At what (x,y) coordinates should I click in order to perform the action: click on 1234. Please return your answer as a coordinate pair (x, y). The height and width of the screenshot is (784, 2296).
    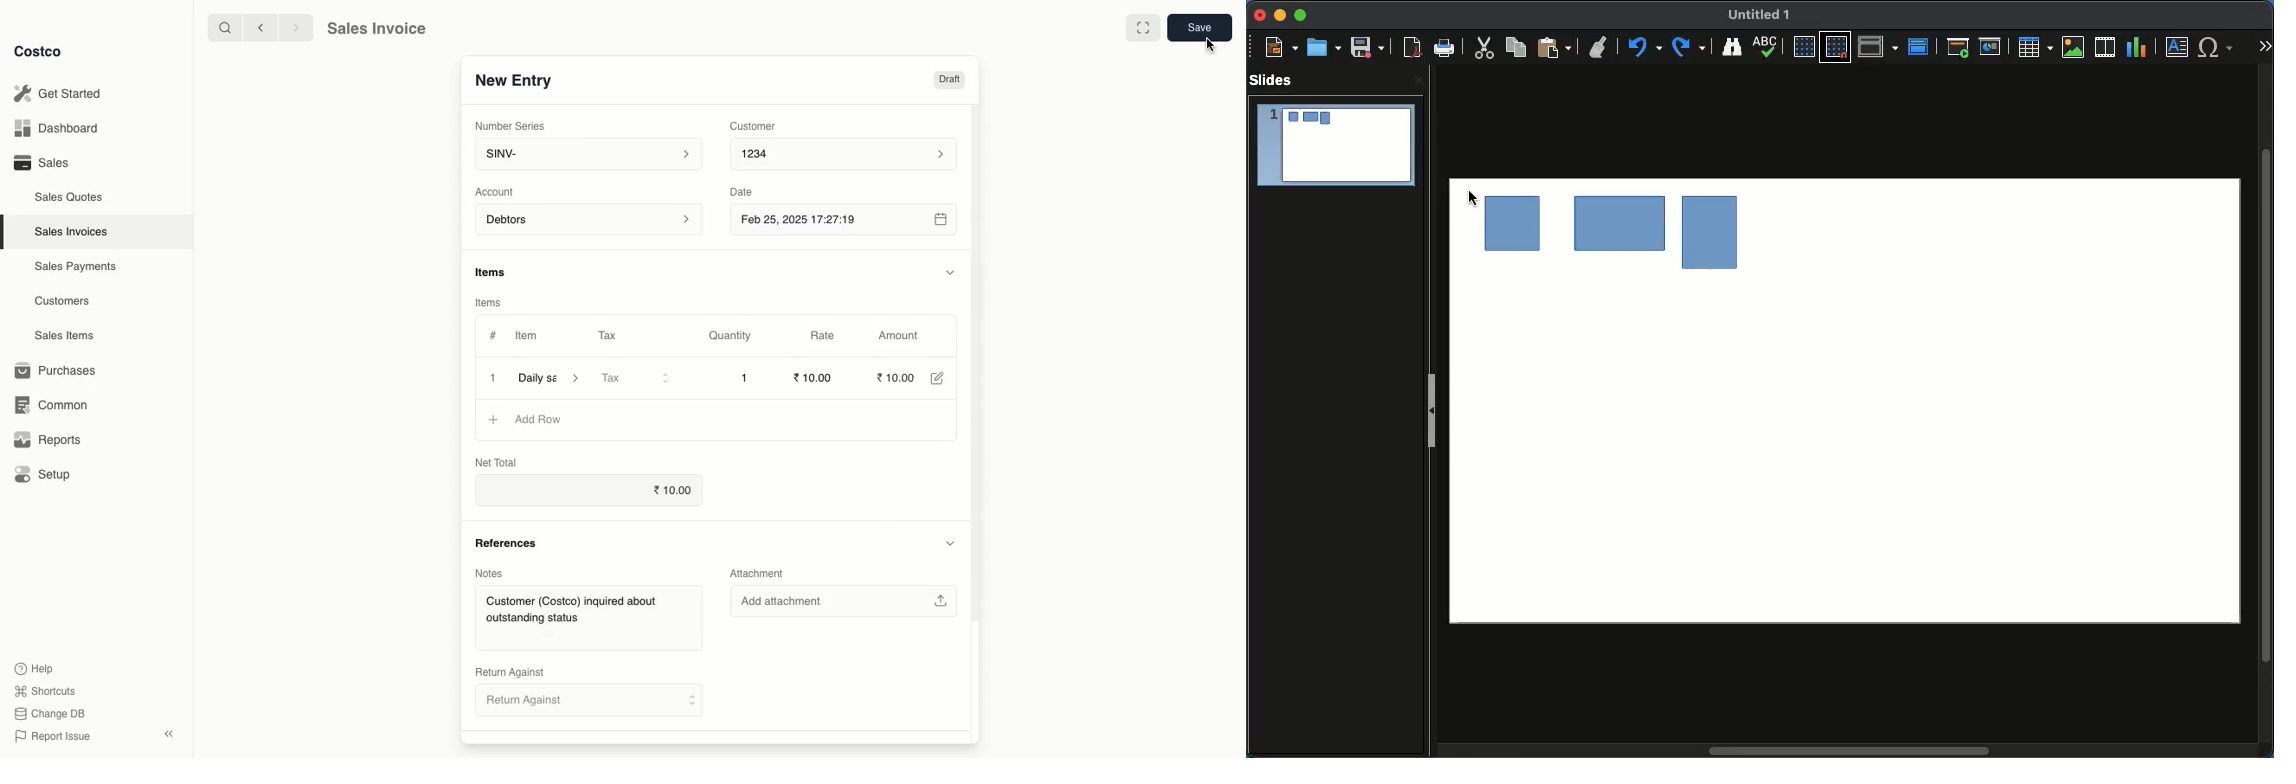
    Looking at the image, I should click on (851, 157).